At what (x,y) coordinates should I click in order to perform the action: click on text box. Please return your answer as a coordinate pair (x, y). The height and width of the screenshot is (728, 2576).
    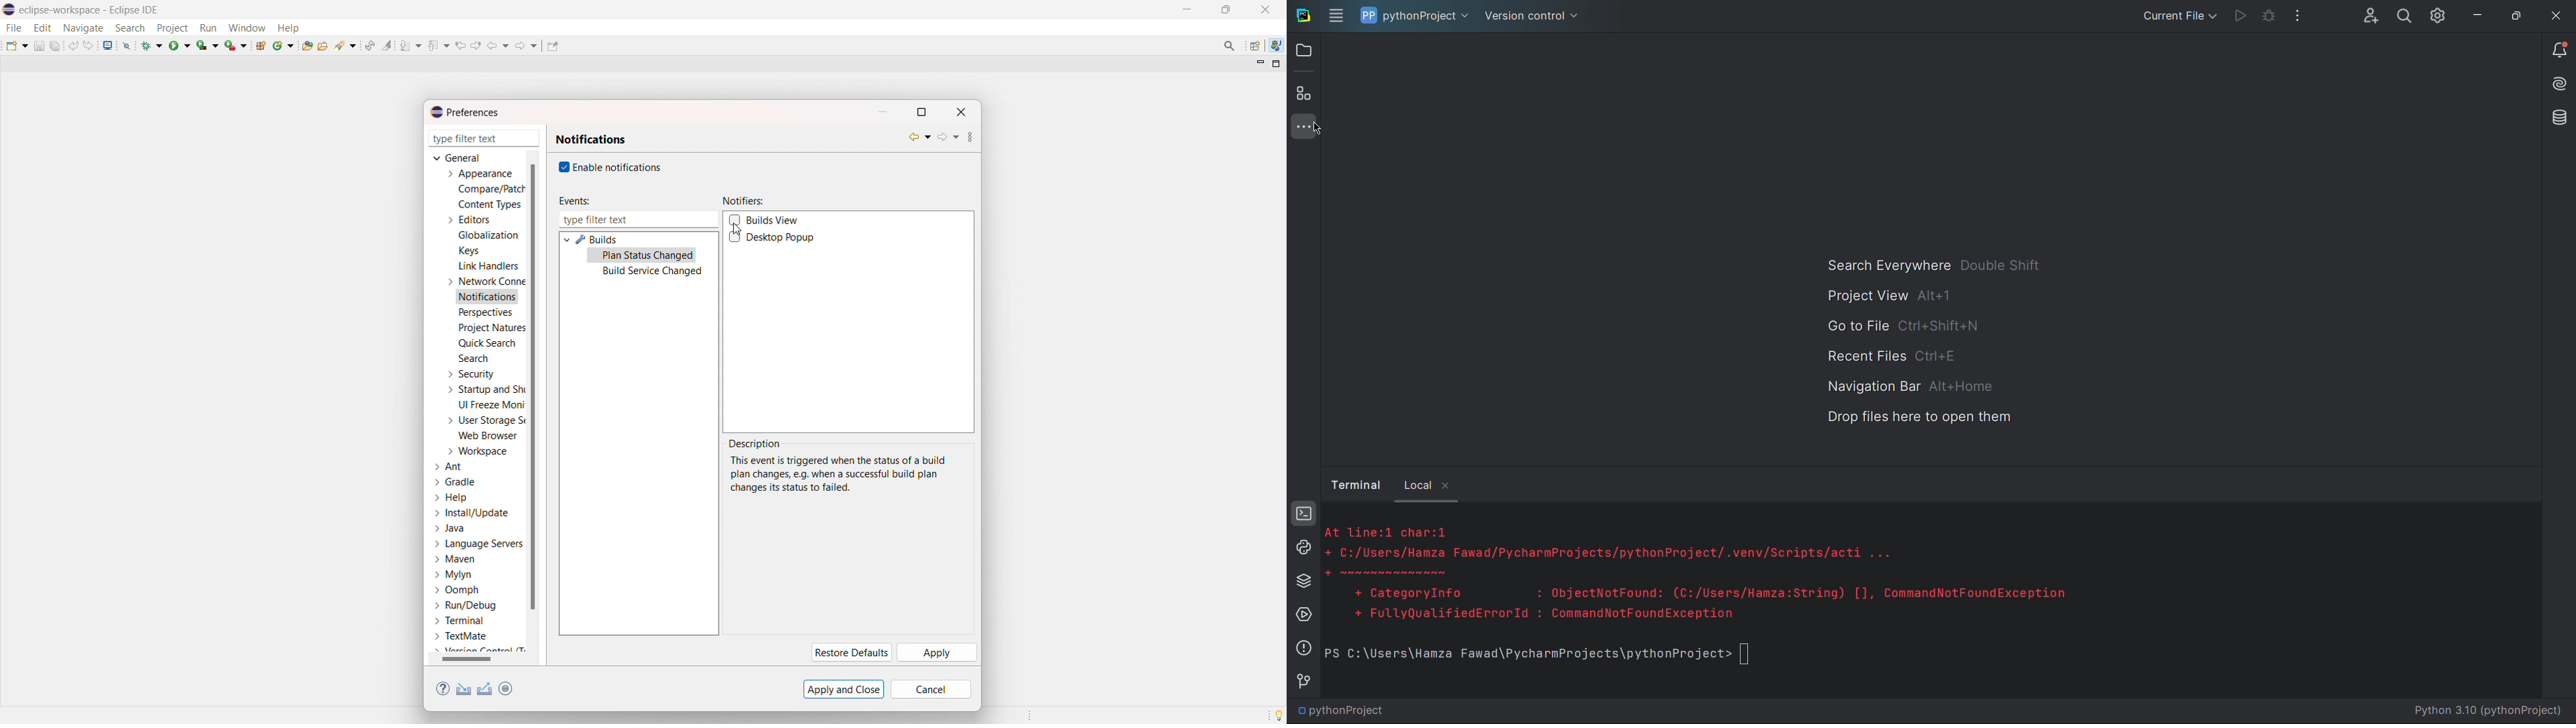
    Looking at the image, I should click on (1750, 655).